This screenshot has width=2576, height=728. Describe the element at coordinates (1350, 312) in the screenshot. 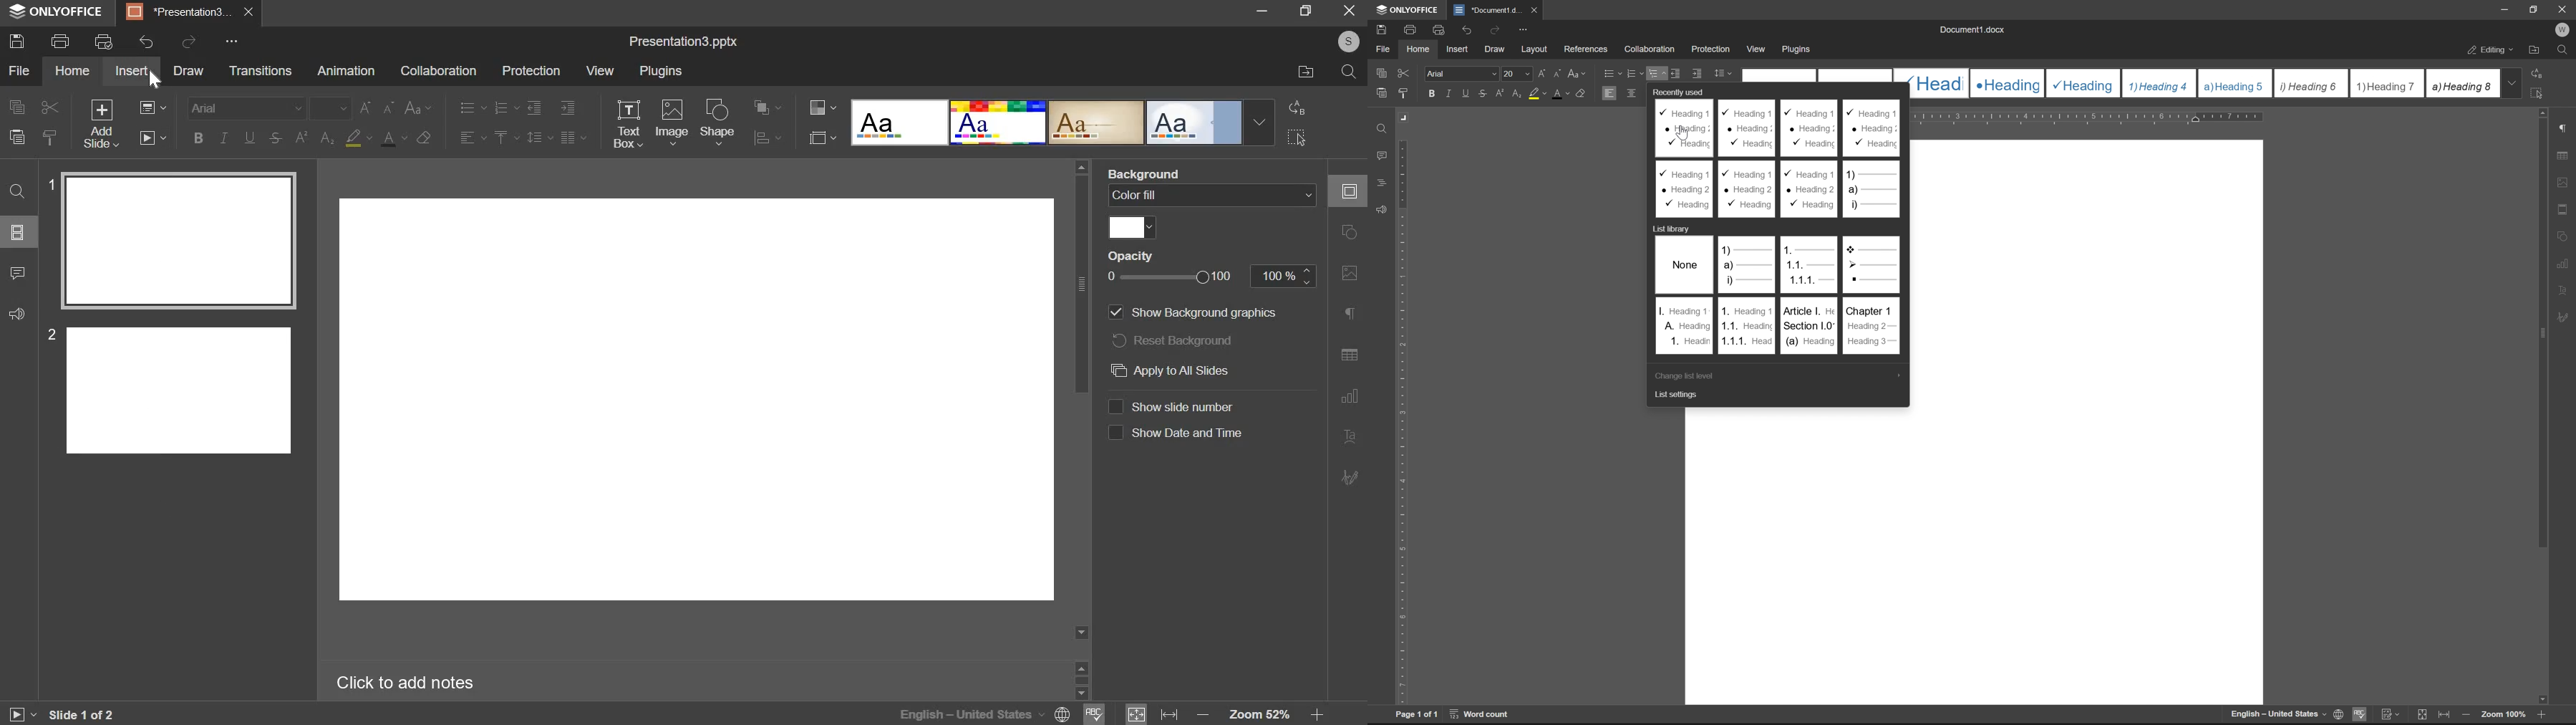

I see `Paragraph settings` at that location.